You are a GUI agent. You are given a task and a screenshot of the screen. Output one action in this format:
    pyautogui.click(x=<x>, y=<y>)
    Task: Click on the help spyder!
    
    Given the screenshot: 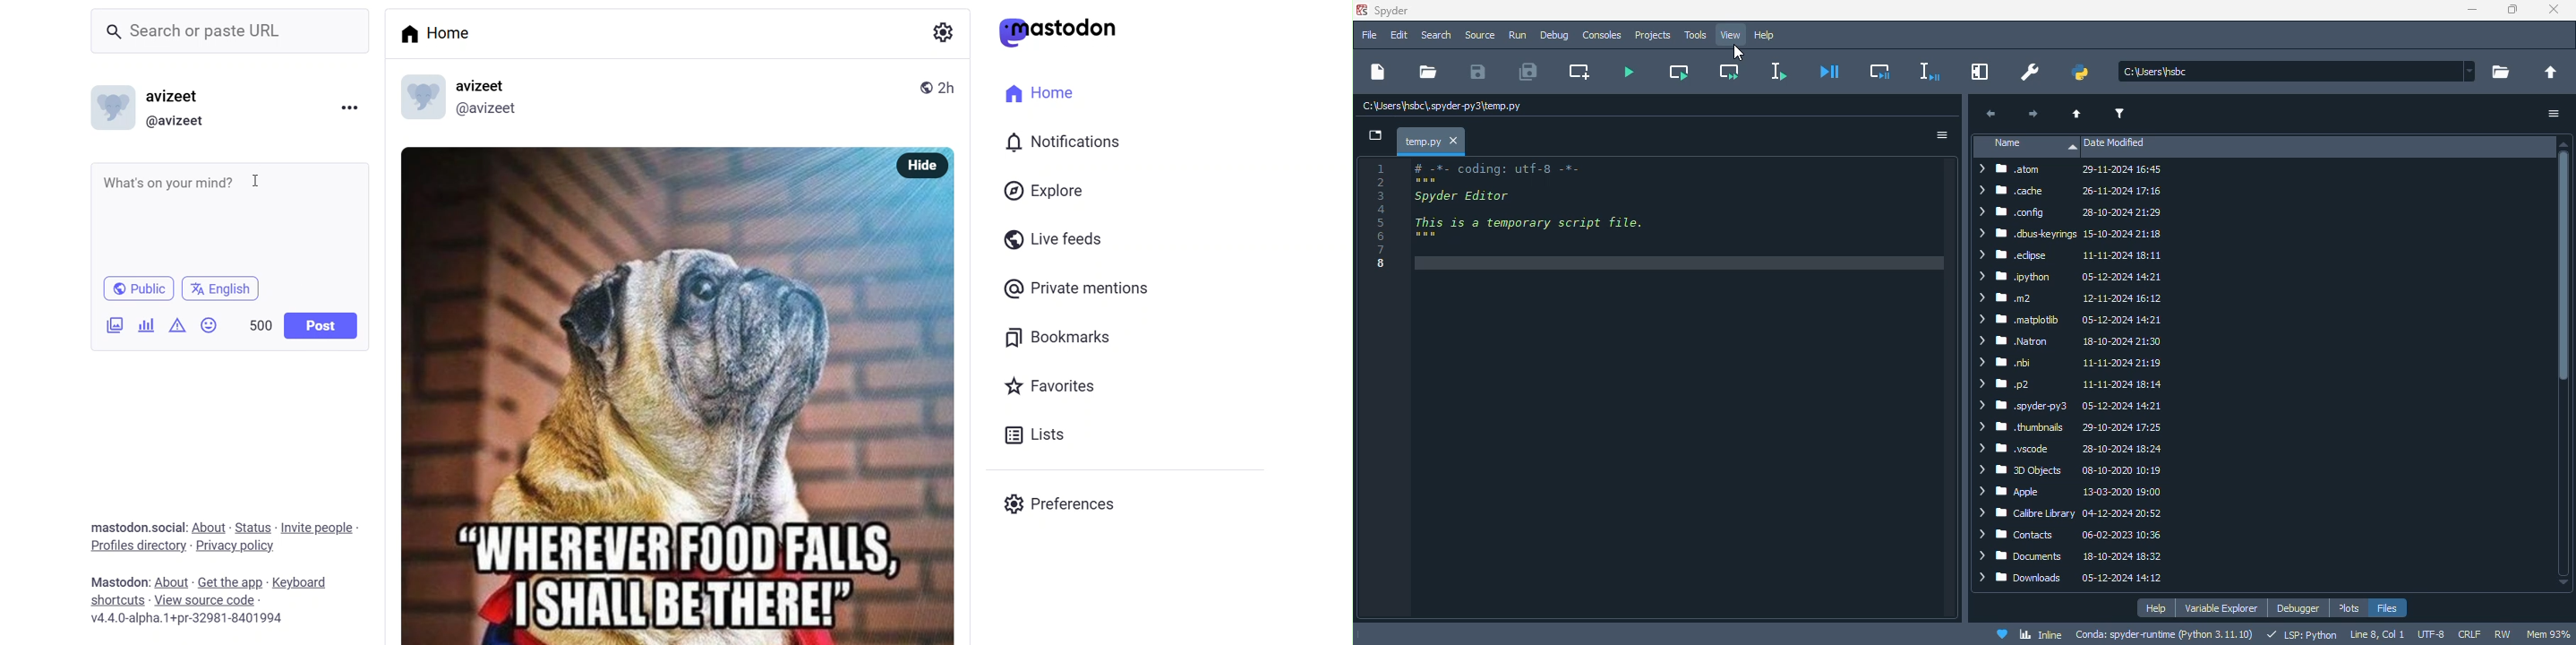 What is the action you would take?
    pyautogui.click(x=2003, y=635)
    